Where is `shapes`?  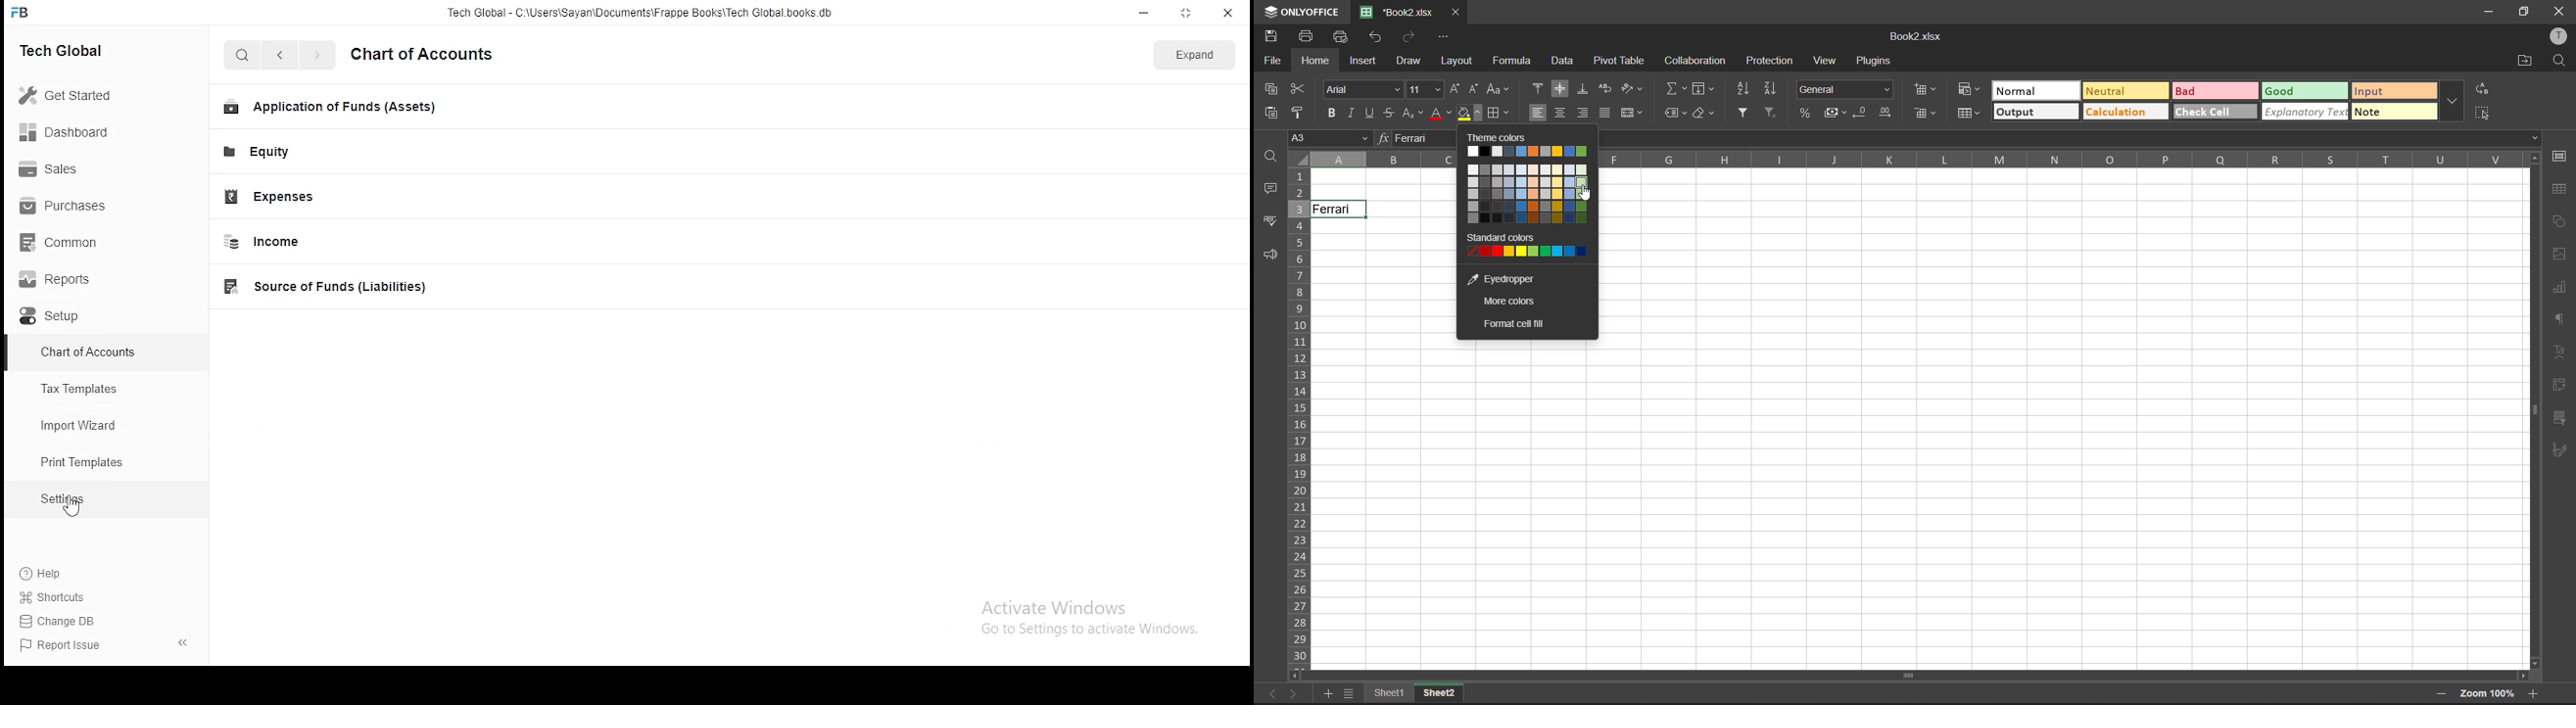 shapes is located at coordinates (2560, 222).